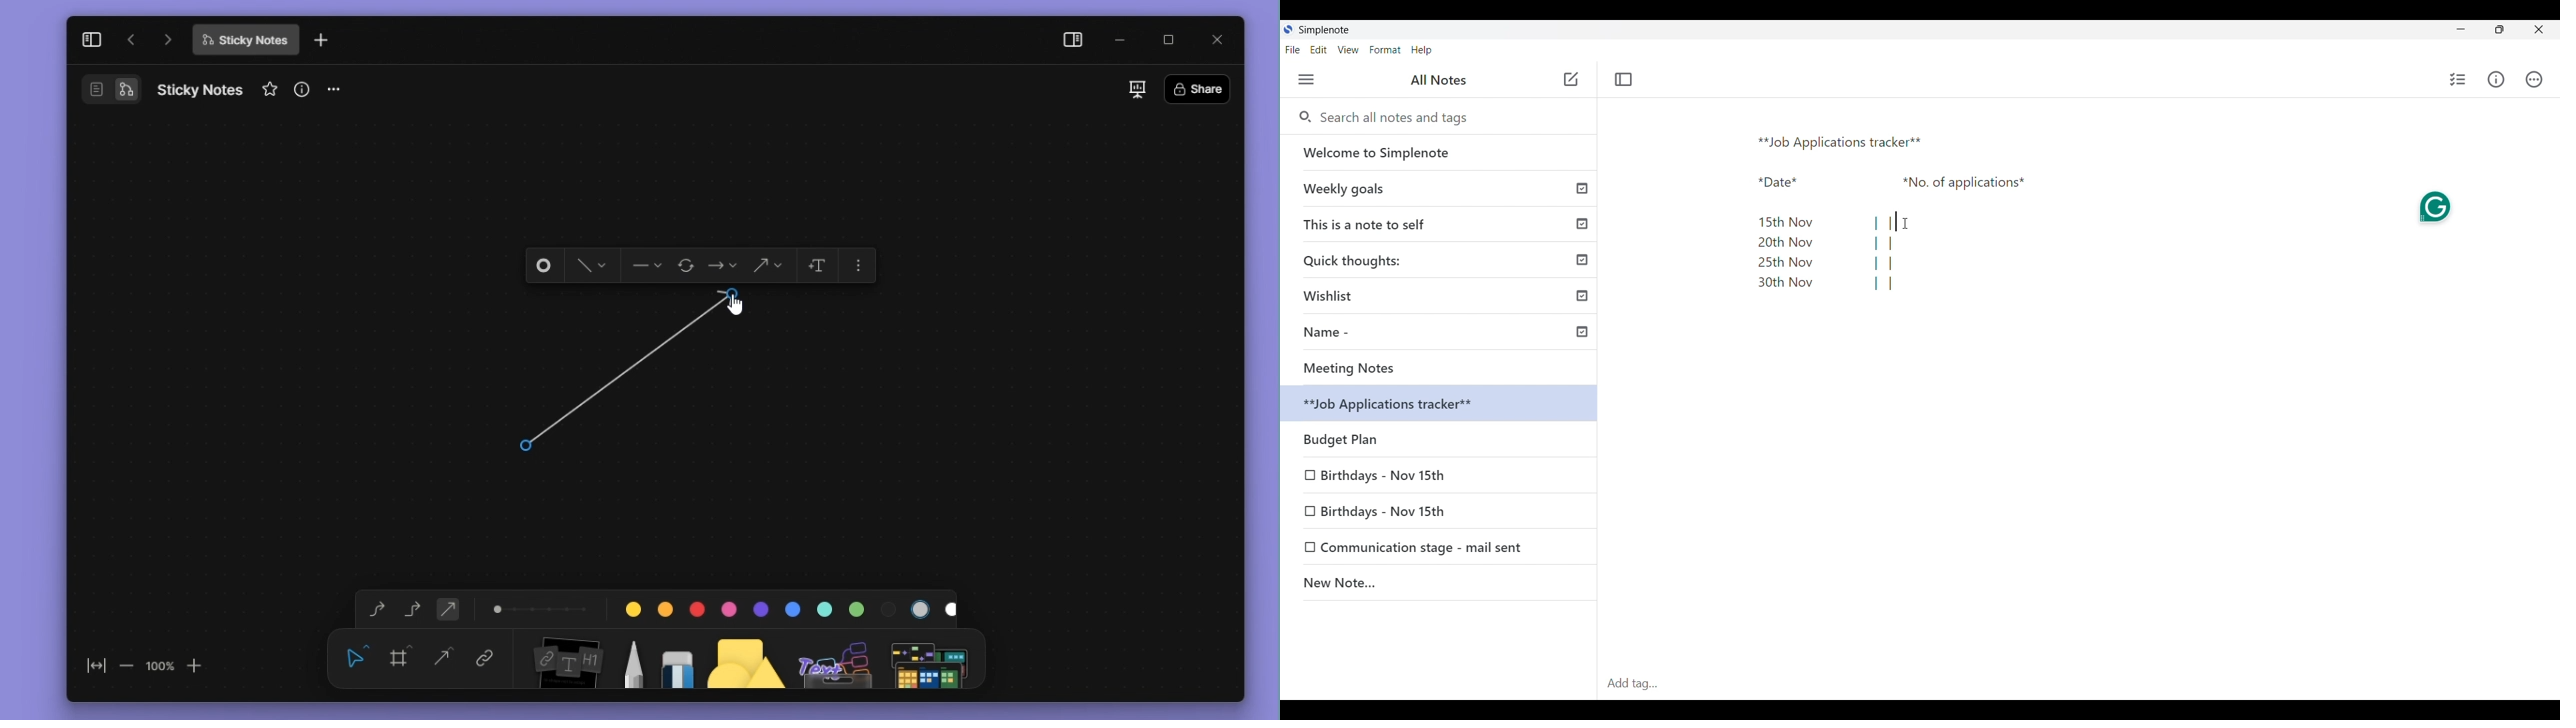 Image resolution: width=2576 pixels, height=728 pixels. Describe the element at coordinates (1426, 547) in the screenshot. I see `Communication stage - mail sent` at that location.